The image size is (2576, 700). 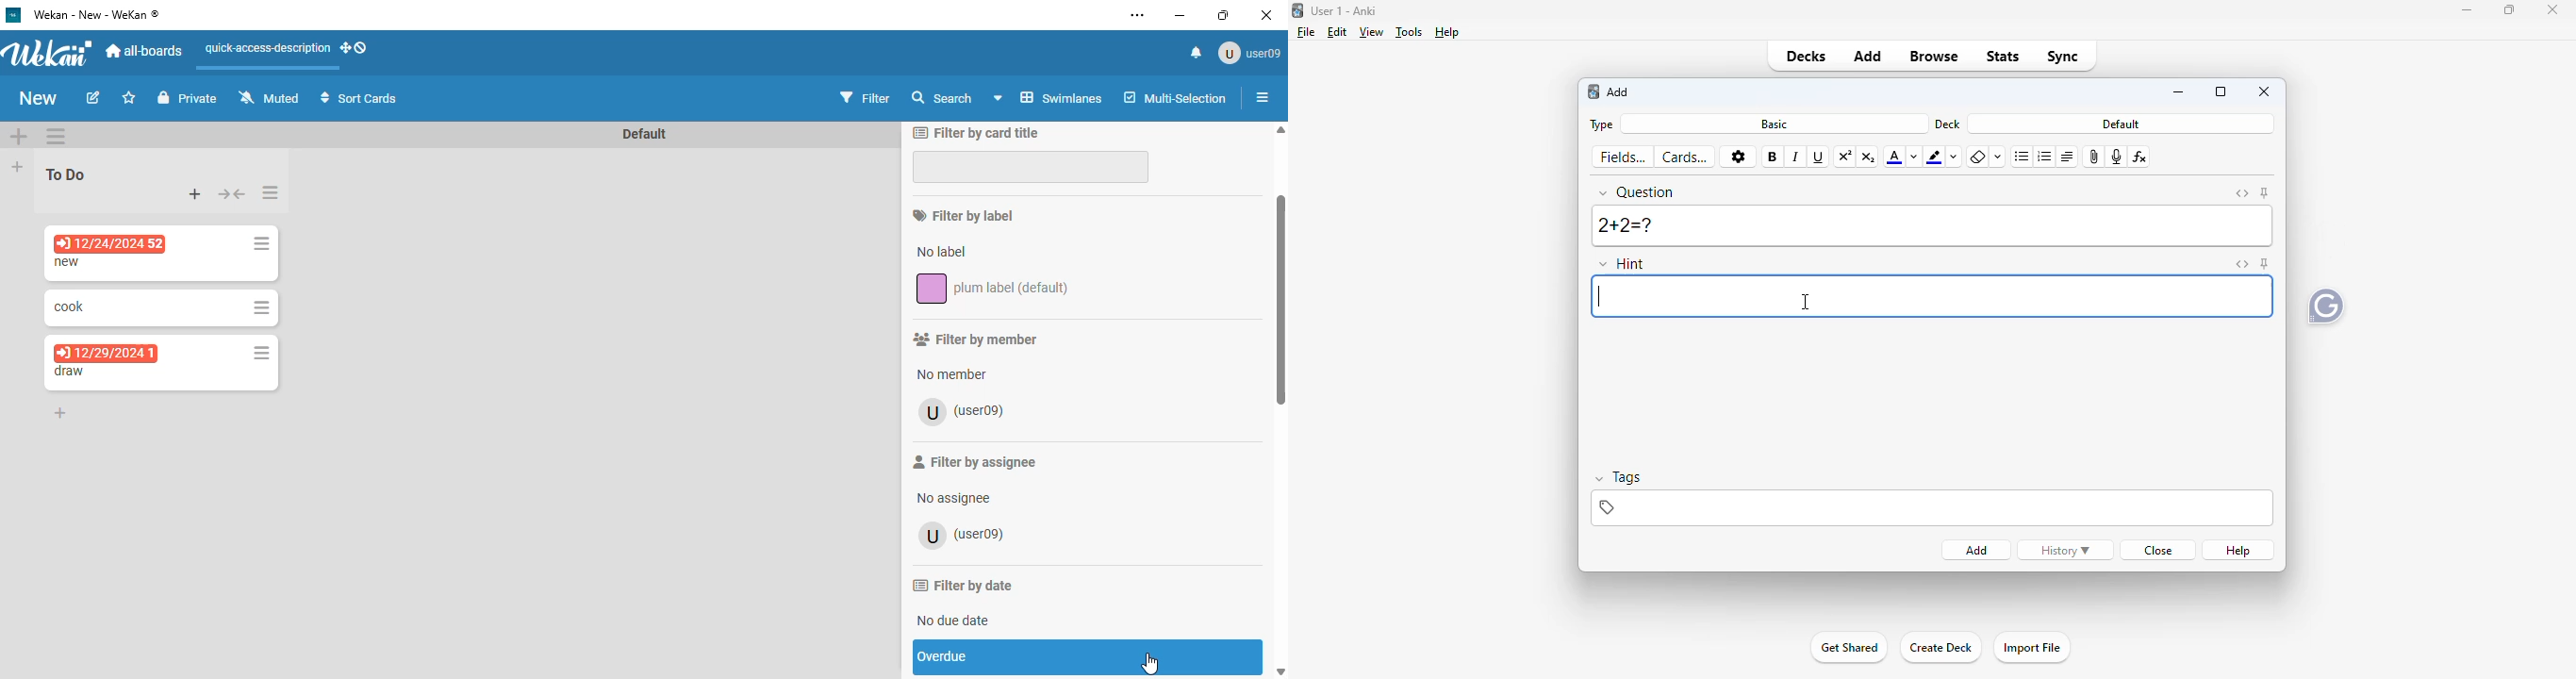 I want to click on minimize, so click(x=2467, y=10).